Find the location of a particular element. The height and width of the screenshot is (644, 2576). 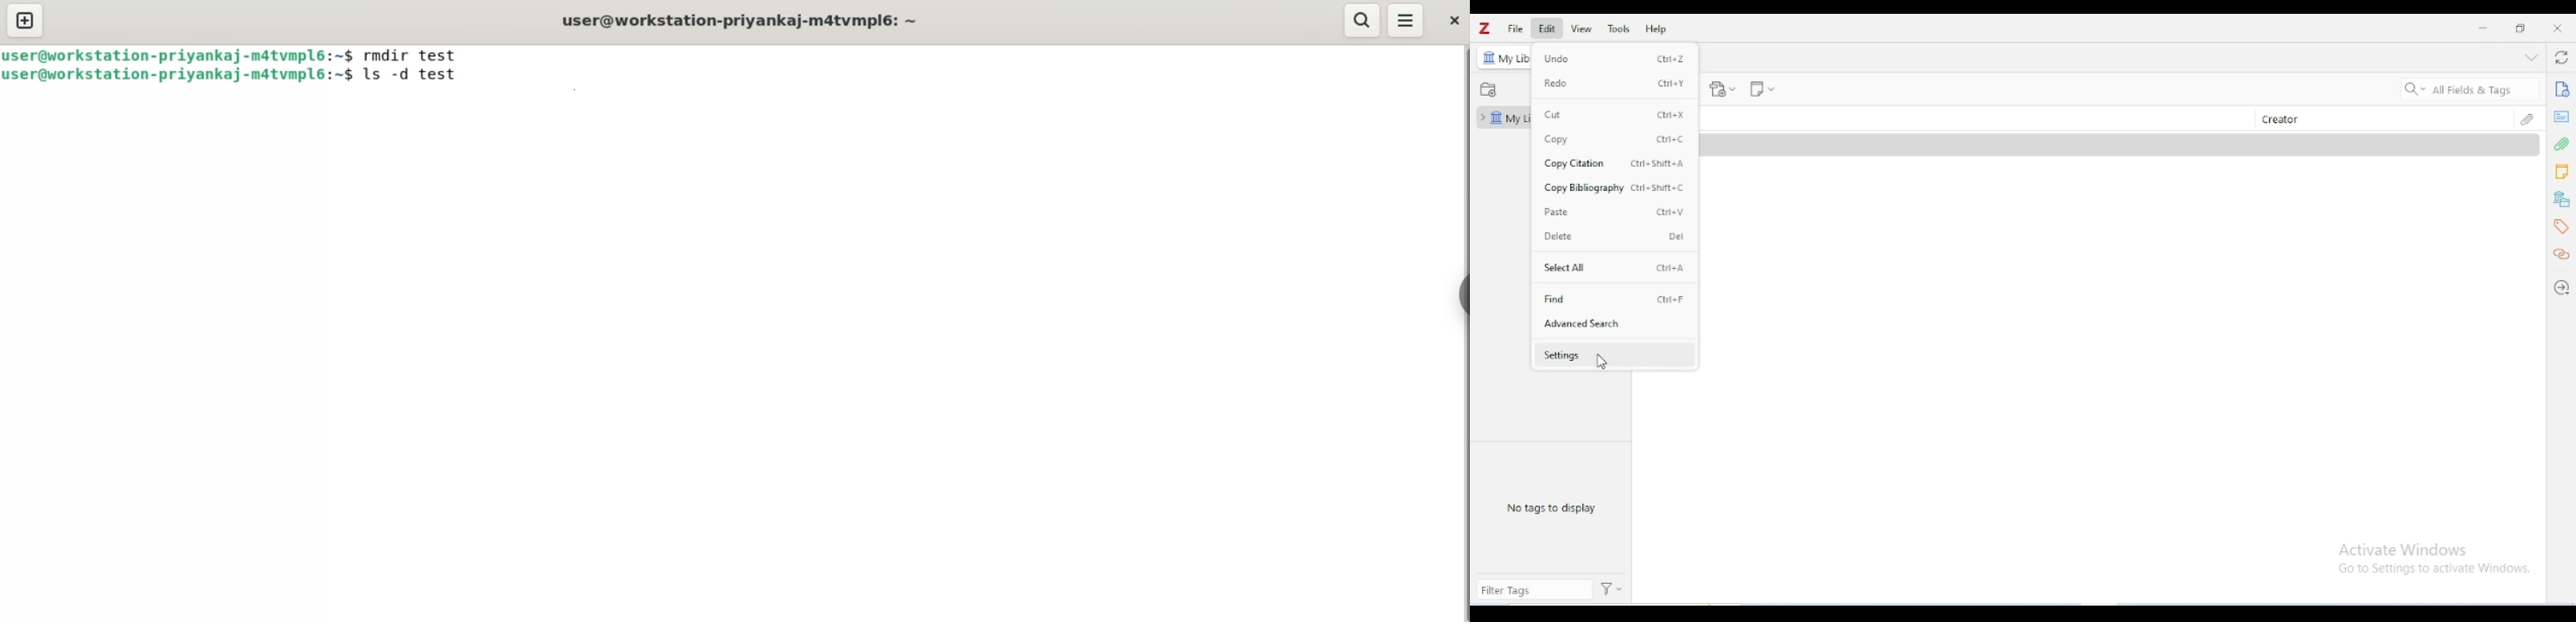

ctrl+F is located at coordinates (1670, 300).